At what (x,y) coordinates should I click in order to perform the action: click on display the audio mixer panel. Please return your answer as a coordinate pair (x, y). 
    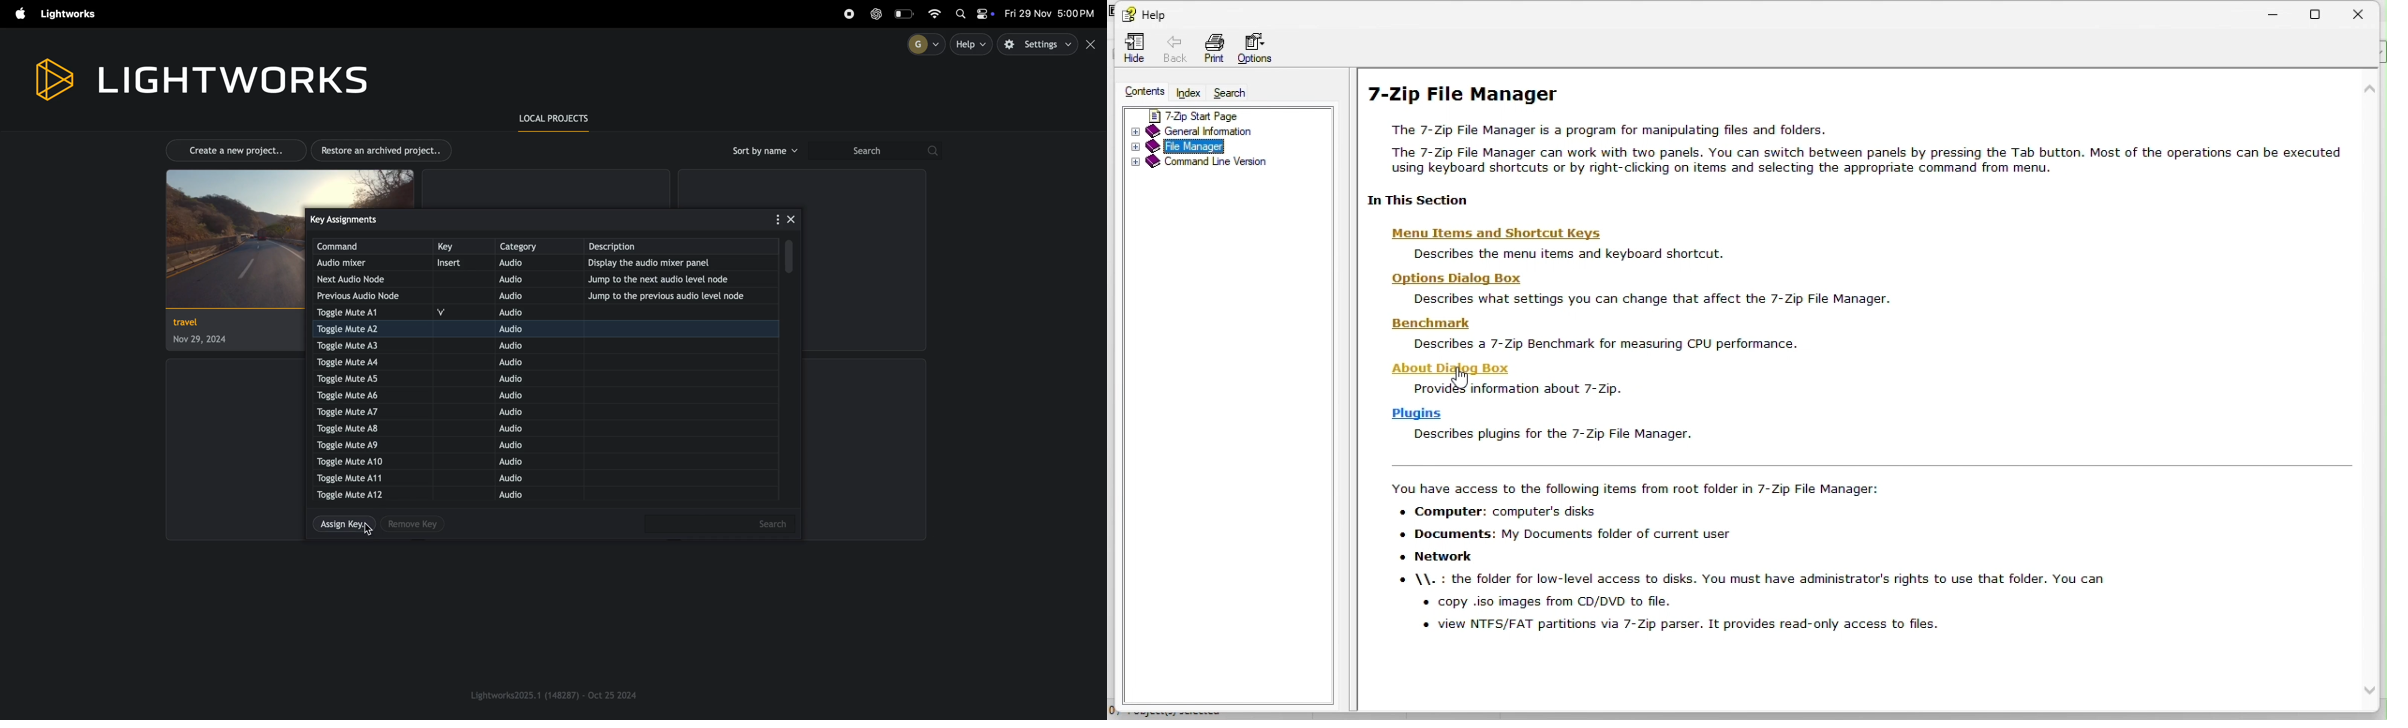
    Looking at the image, I should click on (675, 264).